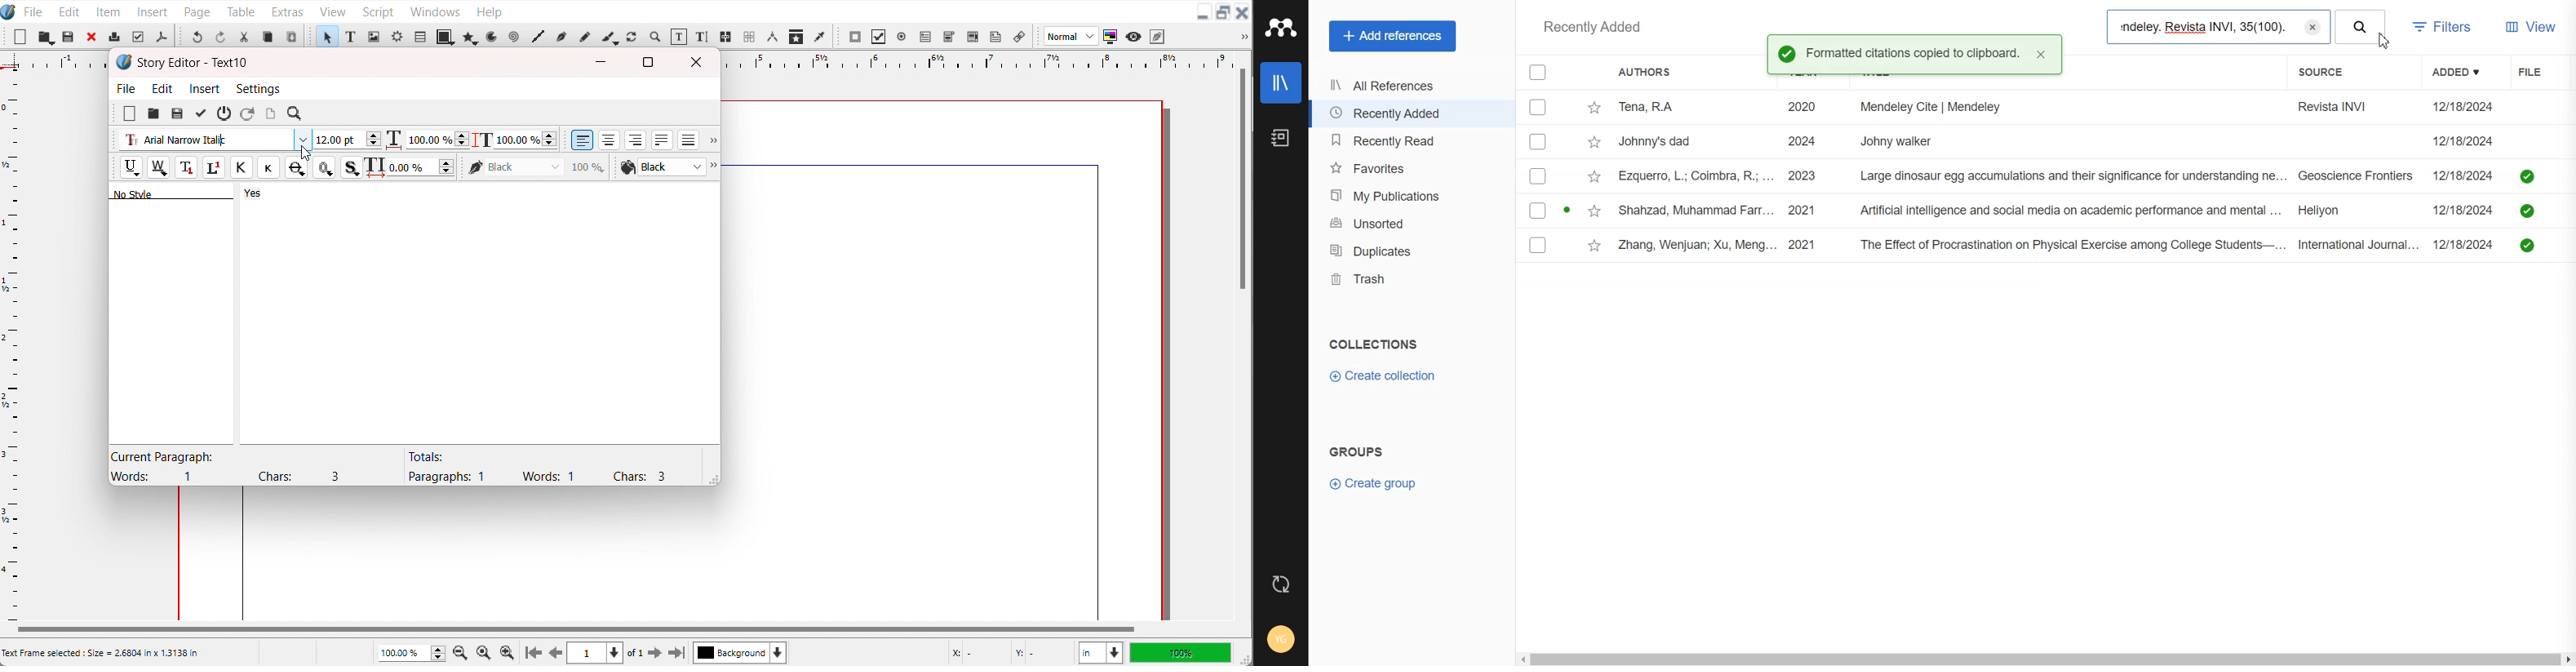 This screenshot has height=672, width=2576. I want to click on Minimize, so click(601, 62).